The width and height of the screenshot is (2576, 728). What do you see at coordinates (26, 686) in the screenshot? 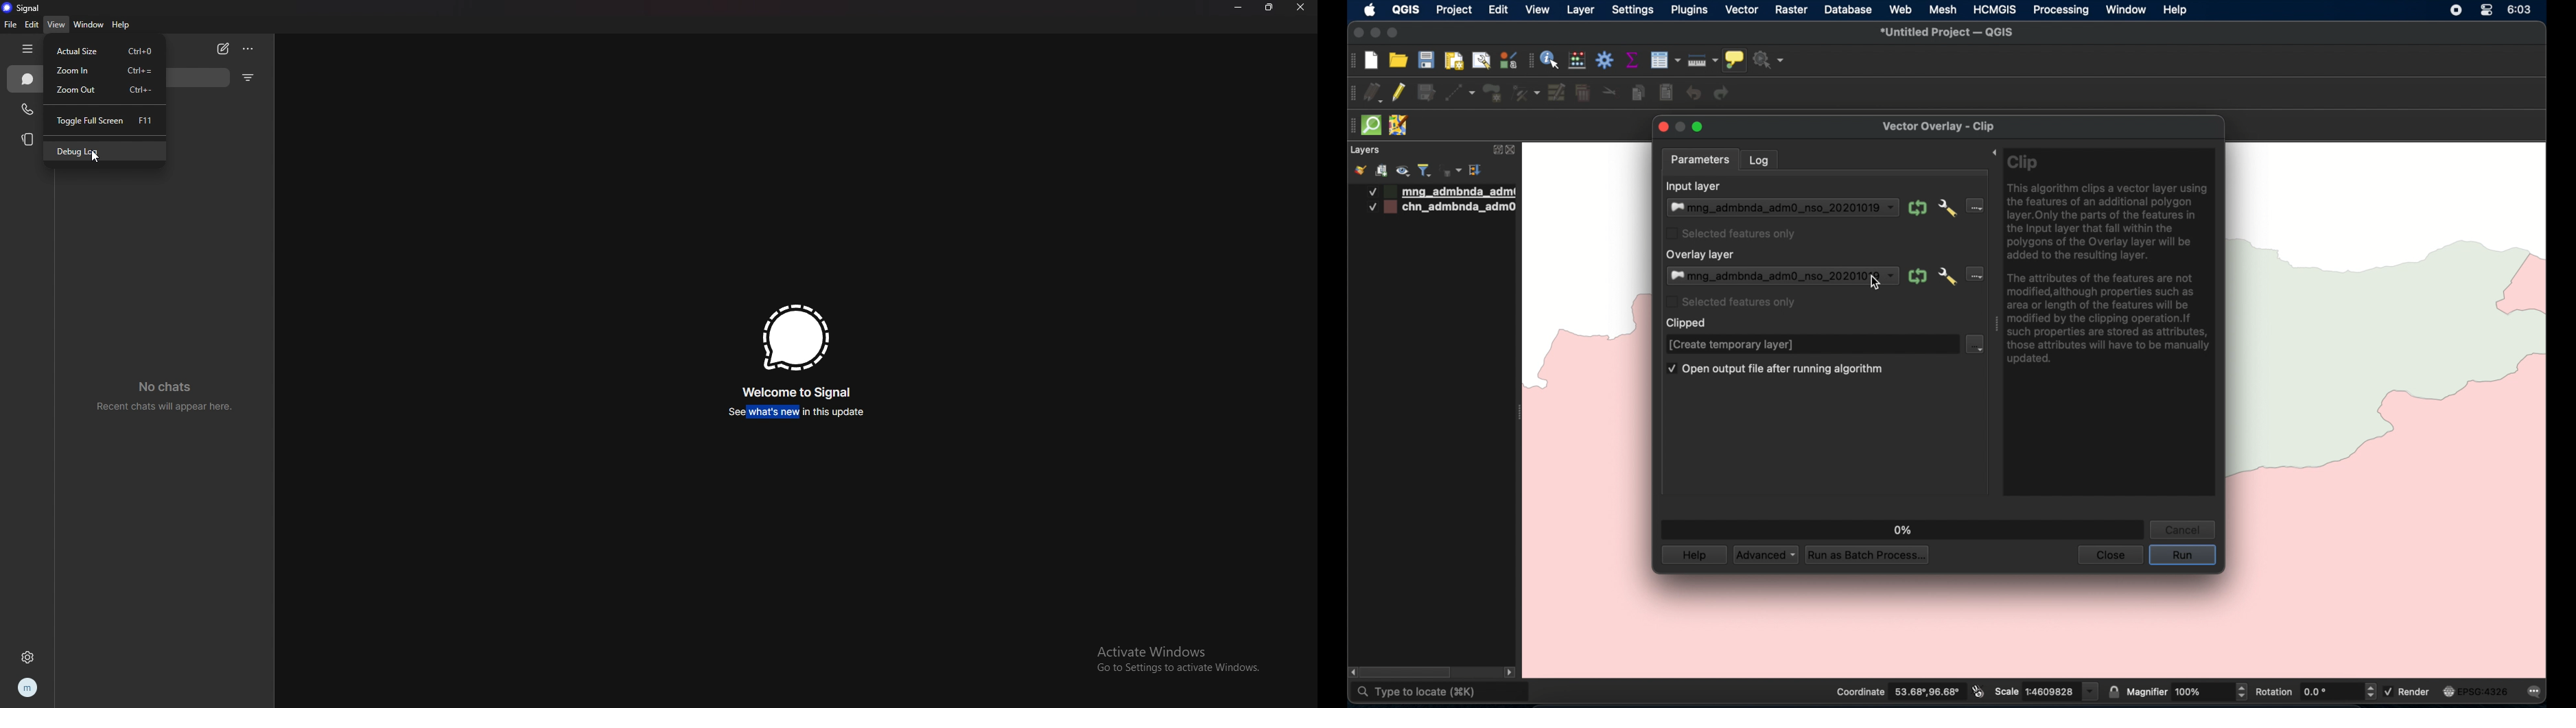
I see `profile` at bounding box center [26, 686].